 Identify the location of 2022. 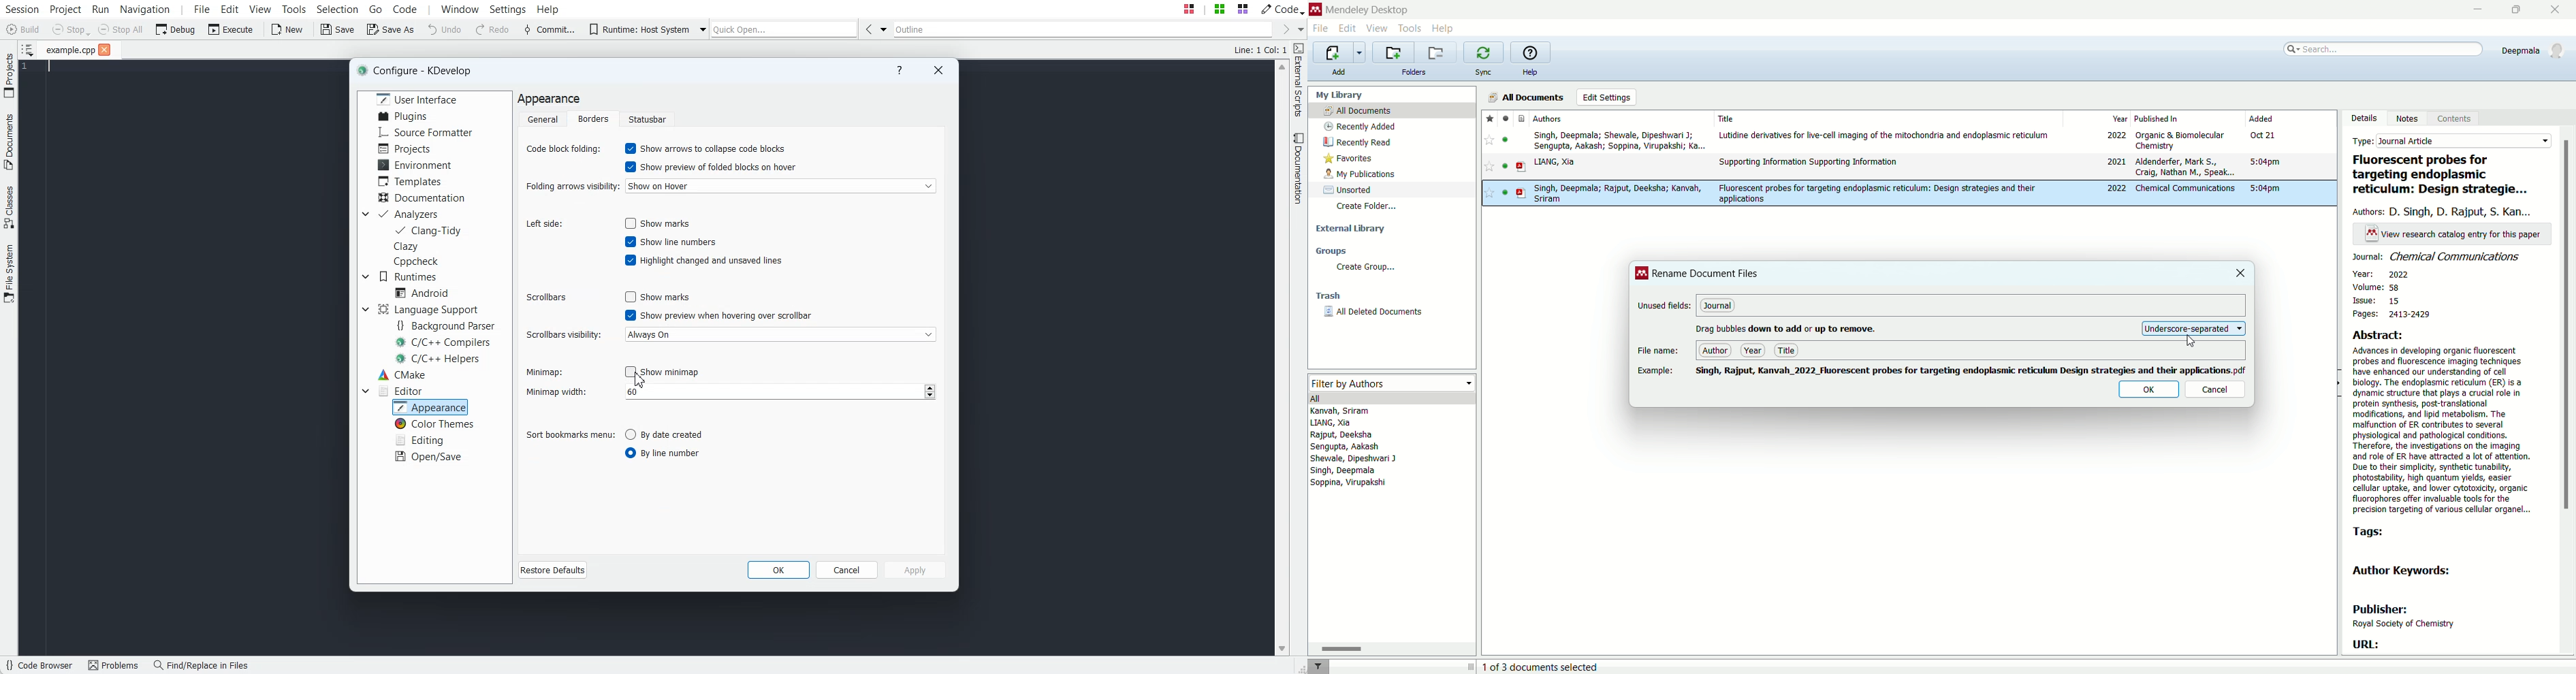
(2117, 189).